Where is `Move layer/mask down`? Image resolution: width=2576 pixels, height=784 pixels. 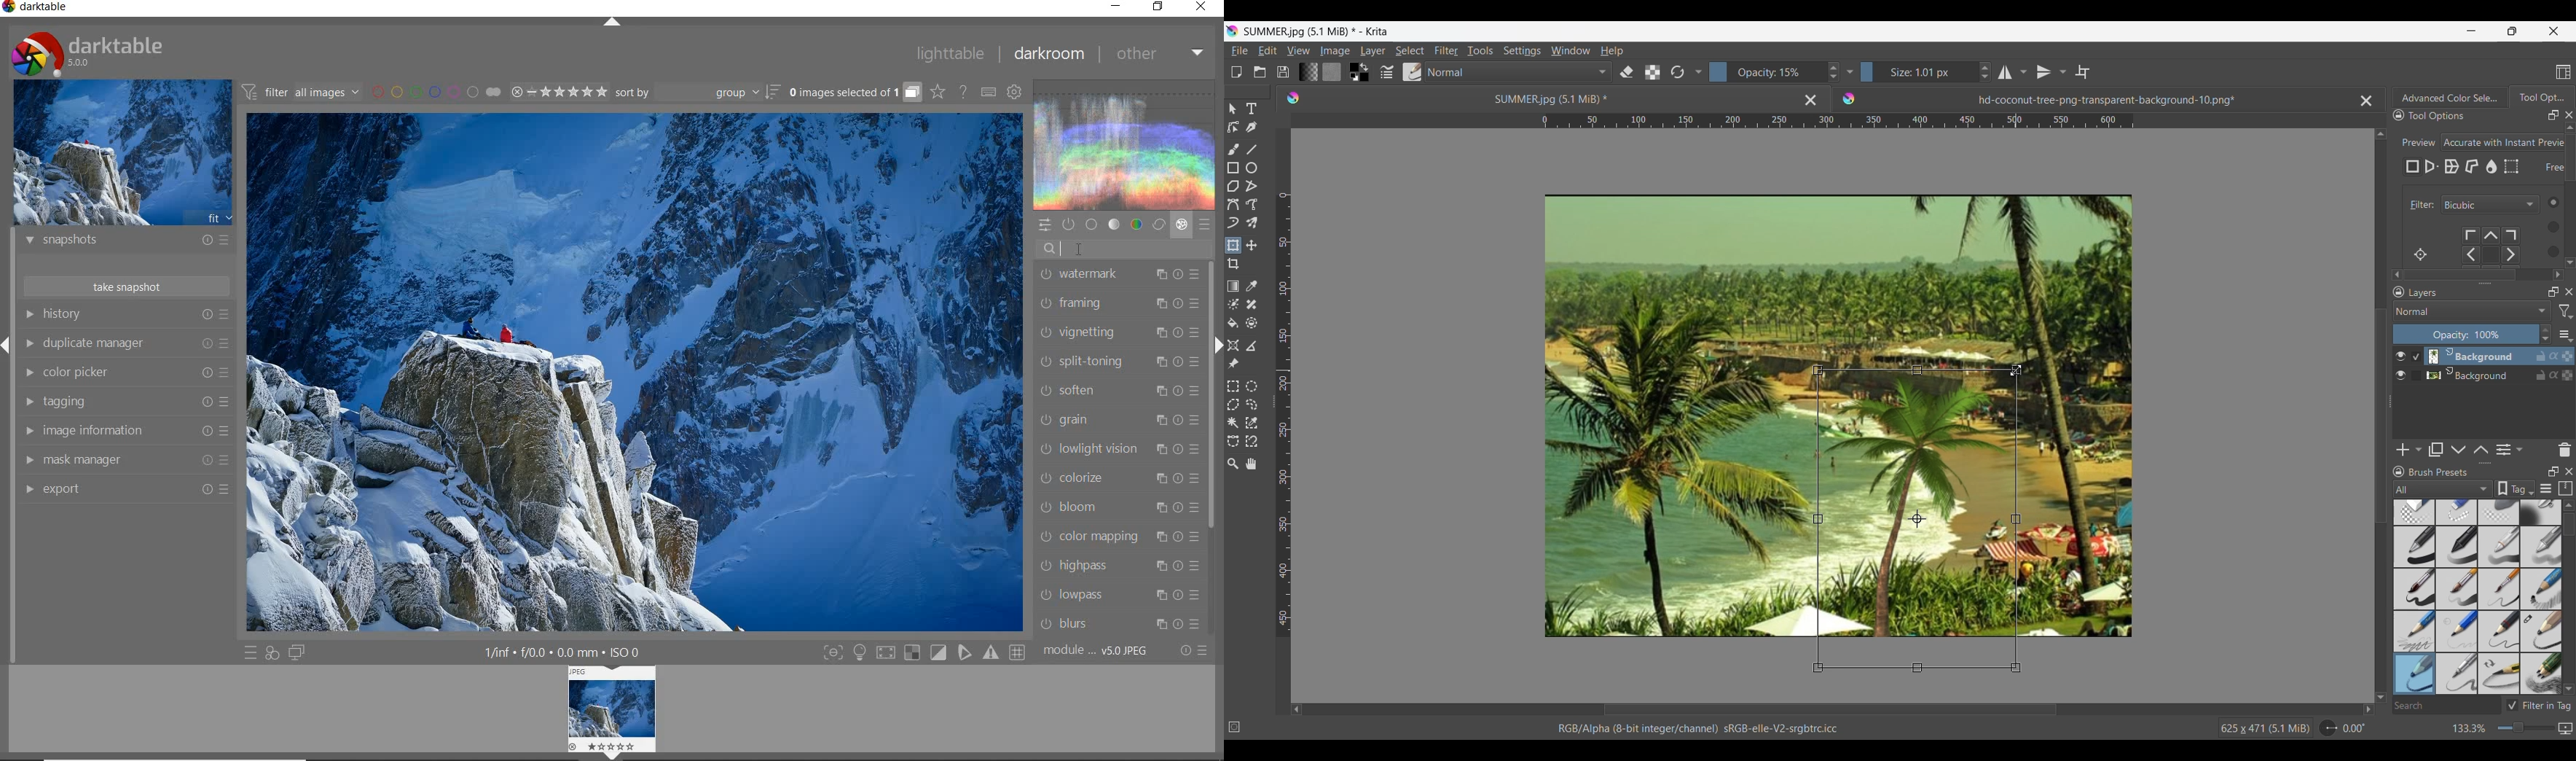 Move layer/mask down is located at coordinates (2458, 450).